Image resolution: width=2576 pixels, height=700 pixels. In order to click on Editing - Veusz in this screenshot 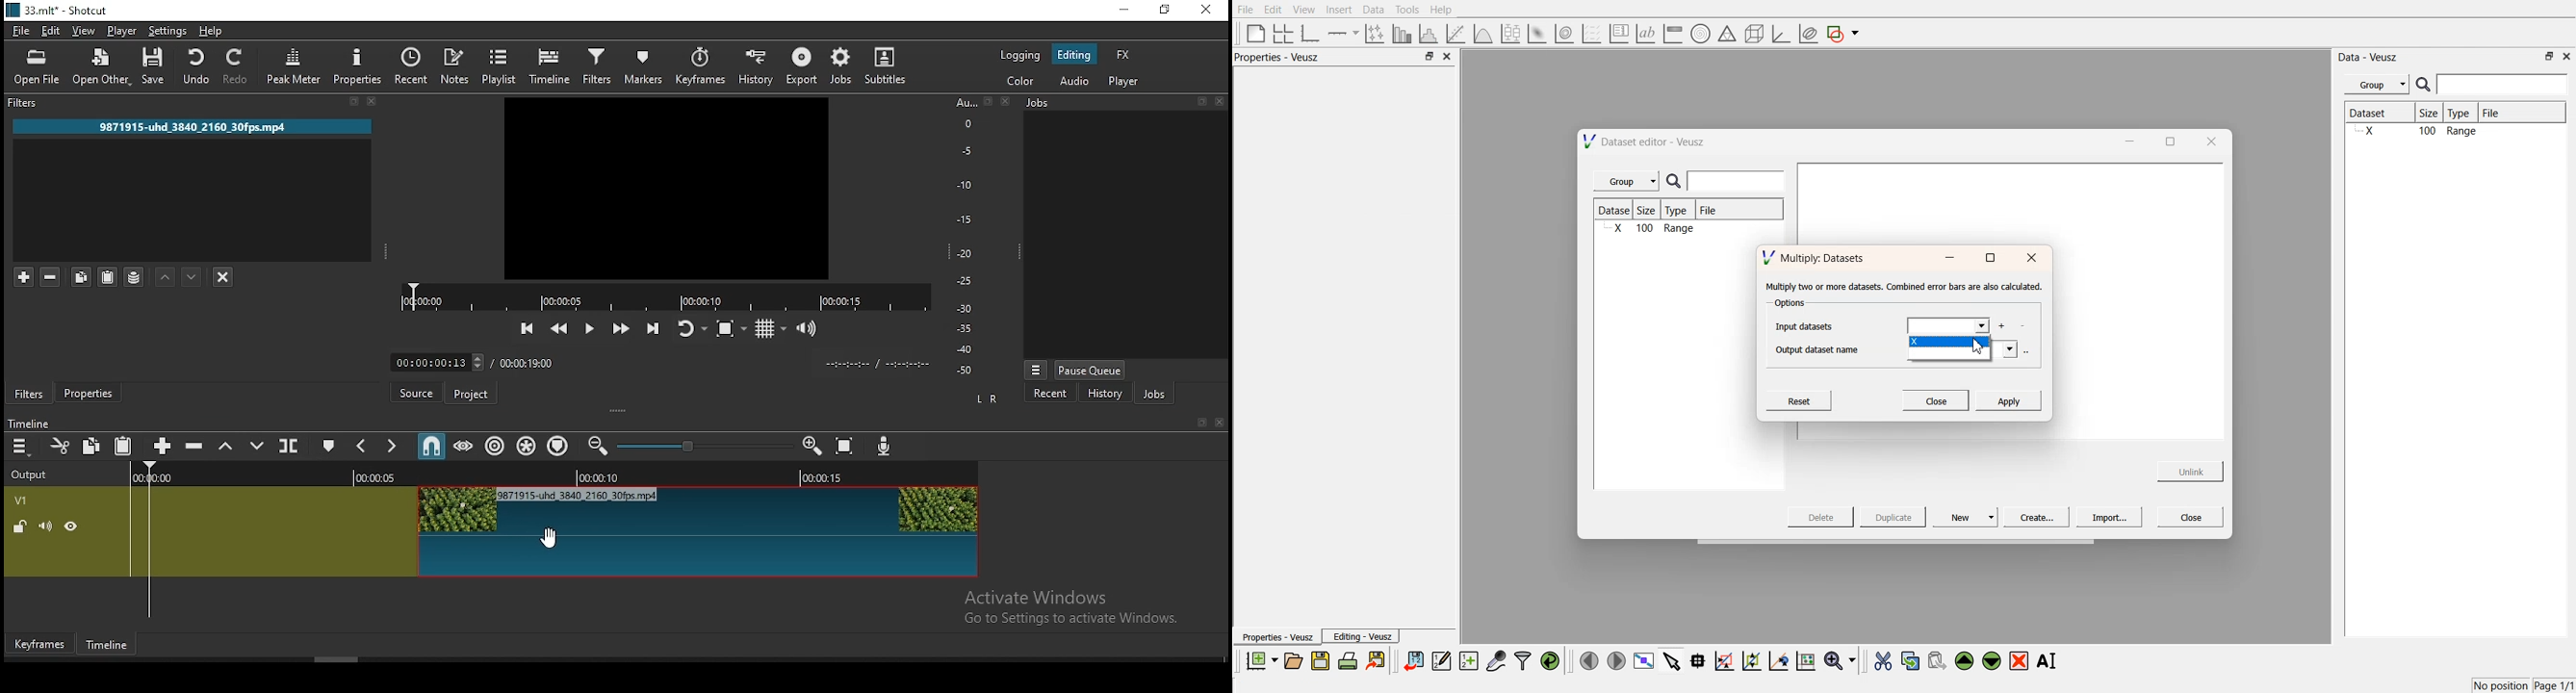, I will do `click(1362, 636)`.